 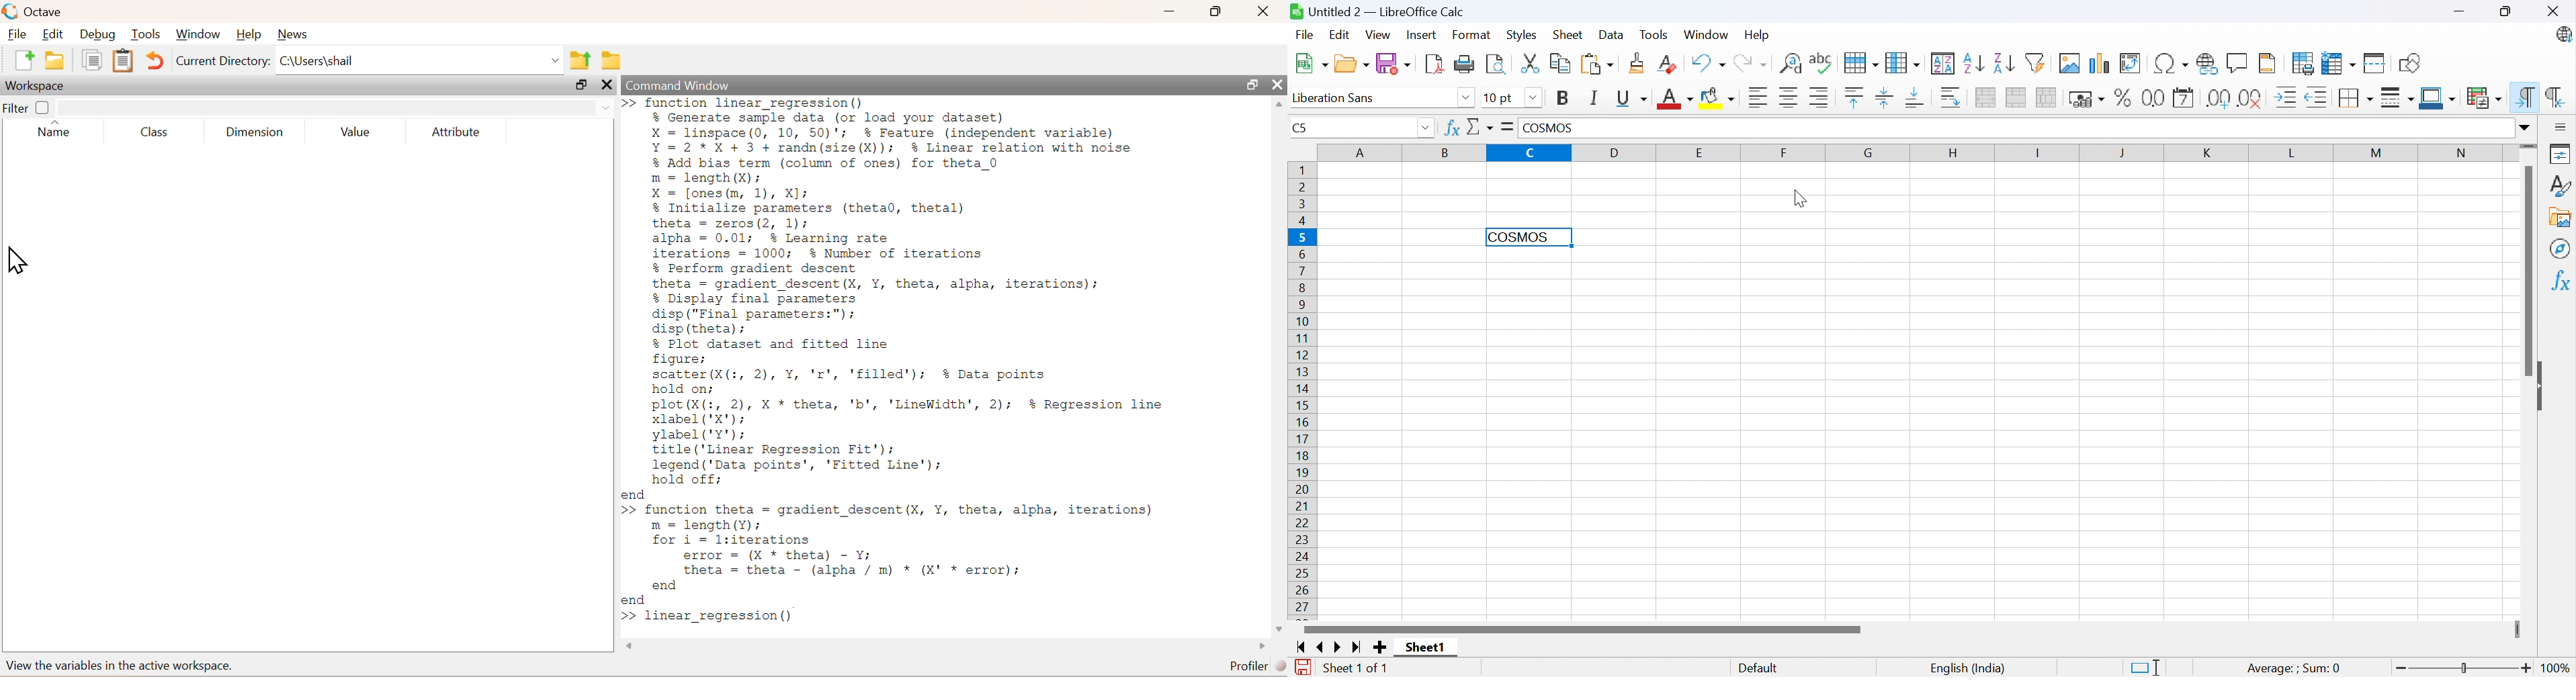 I want to click on Copy, so click(x=1559, y=62).